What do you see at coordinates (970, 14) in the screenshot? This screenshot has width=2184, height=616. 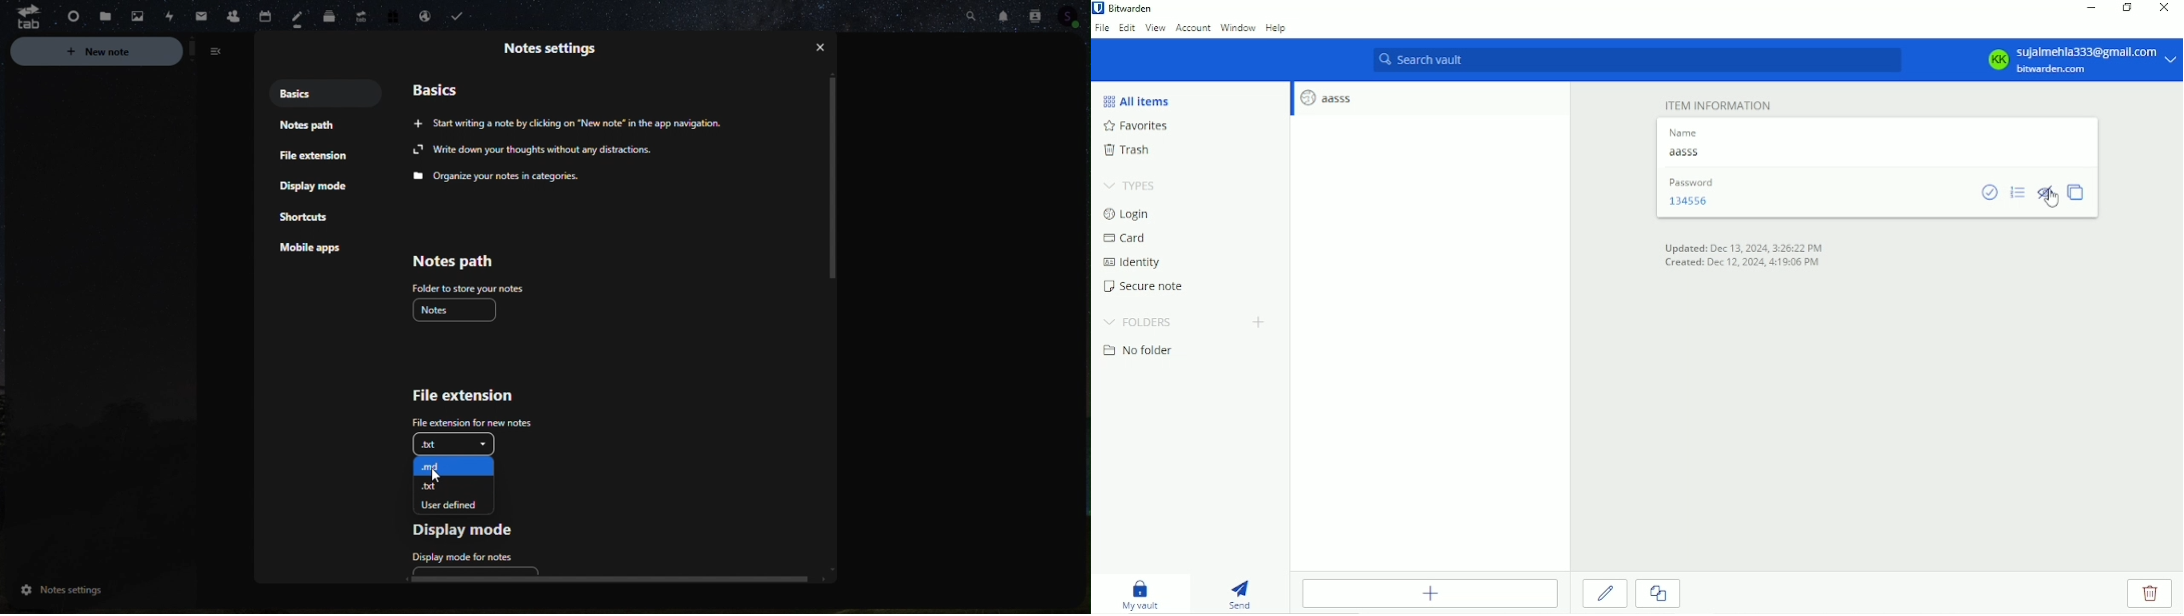 I see `Search bar` at bounding box center [970, 14].